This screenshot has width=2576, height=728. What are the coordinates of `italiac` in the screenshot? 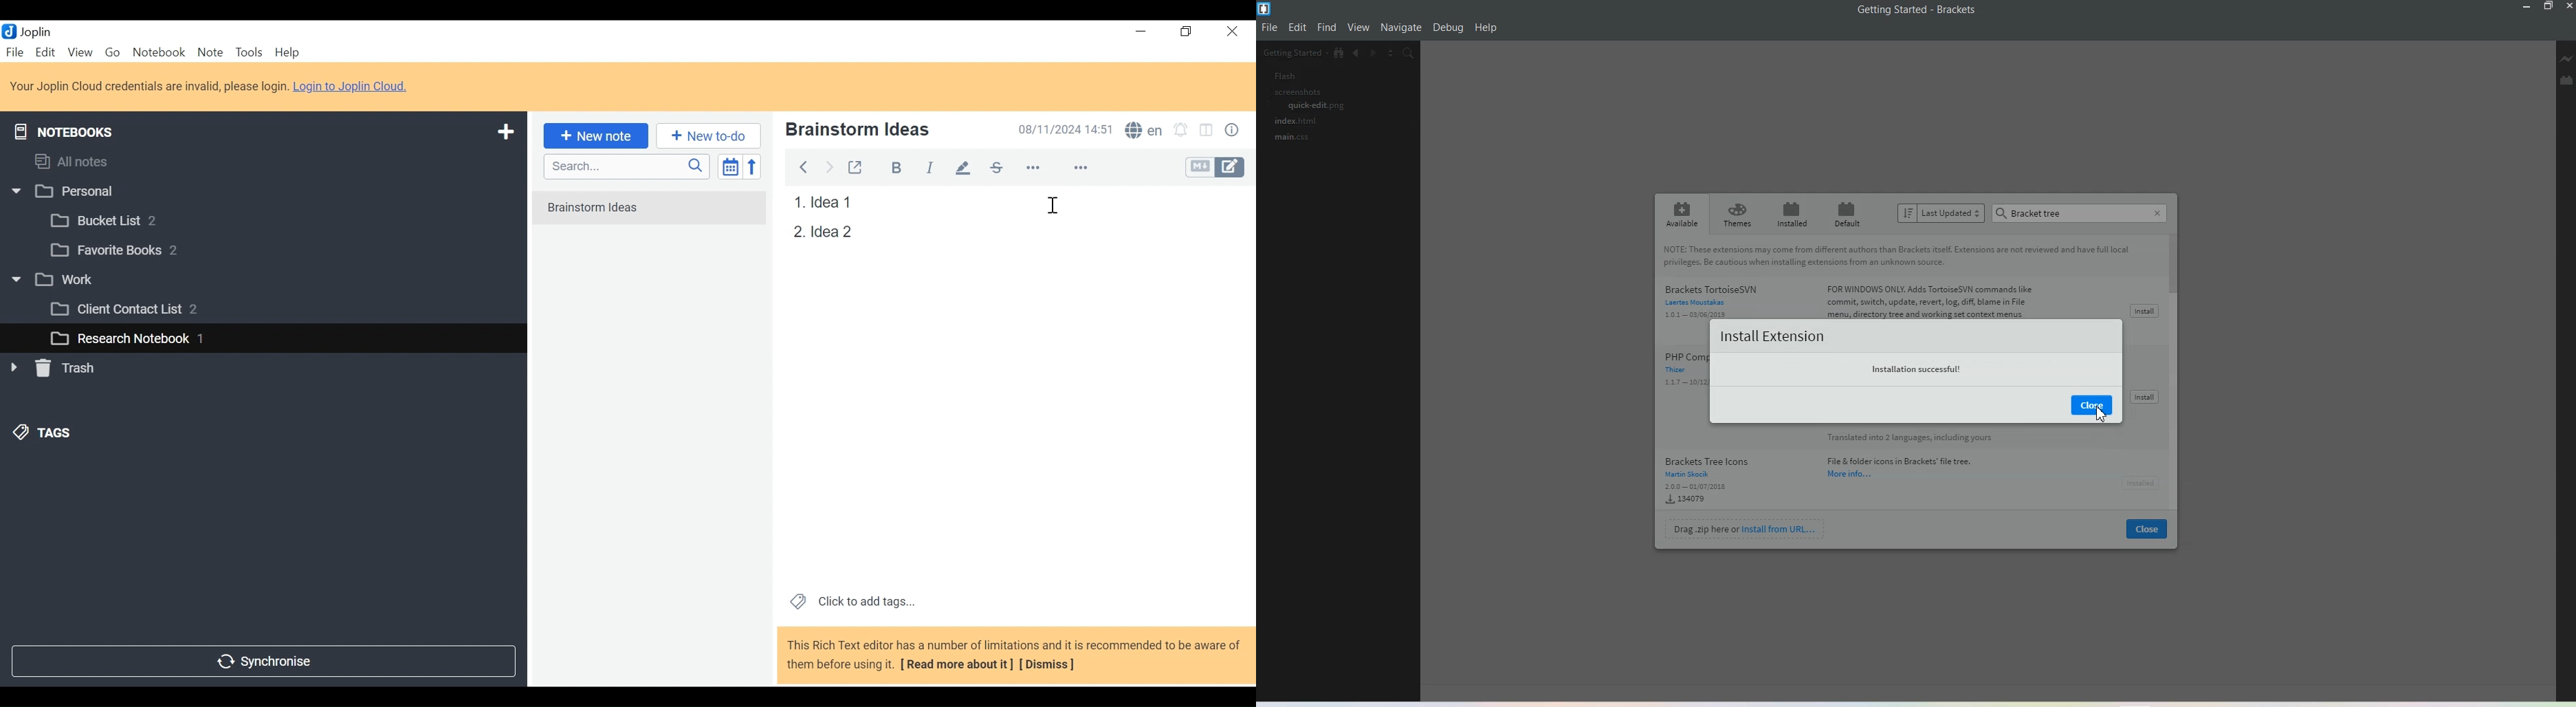 It's located at (931, 164).